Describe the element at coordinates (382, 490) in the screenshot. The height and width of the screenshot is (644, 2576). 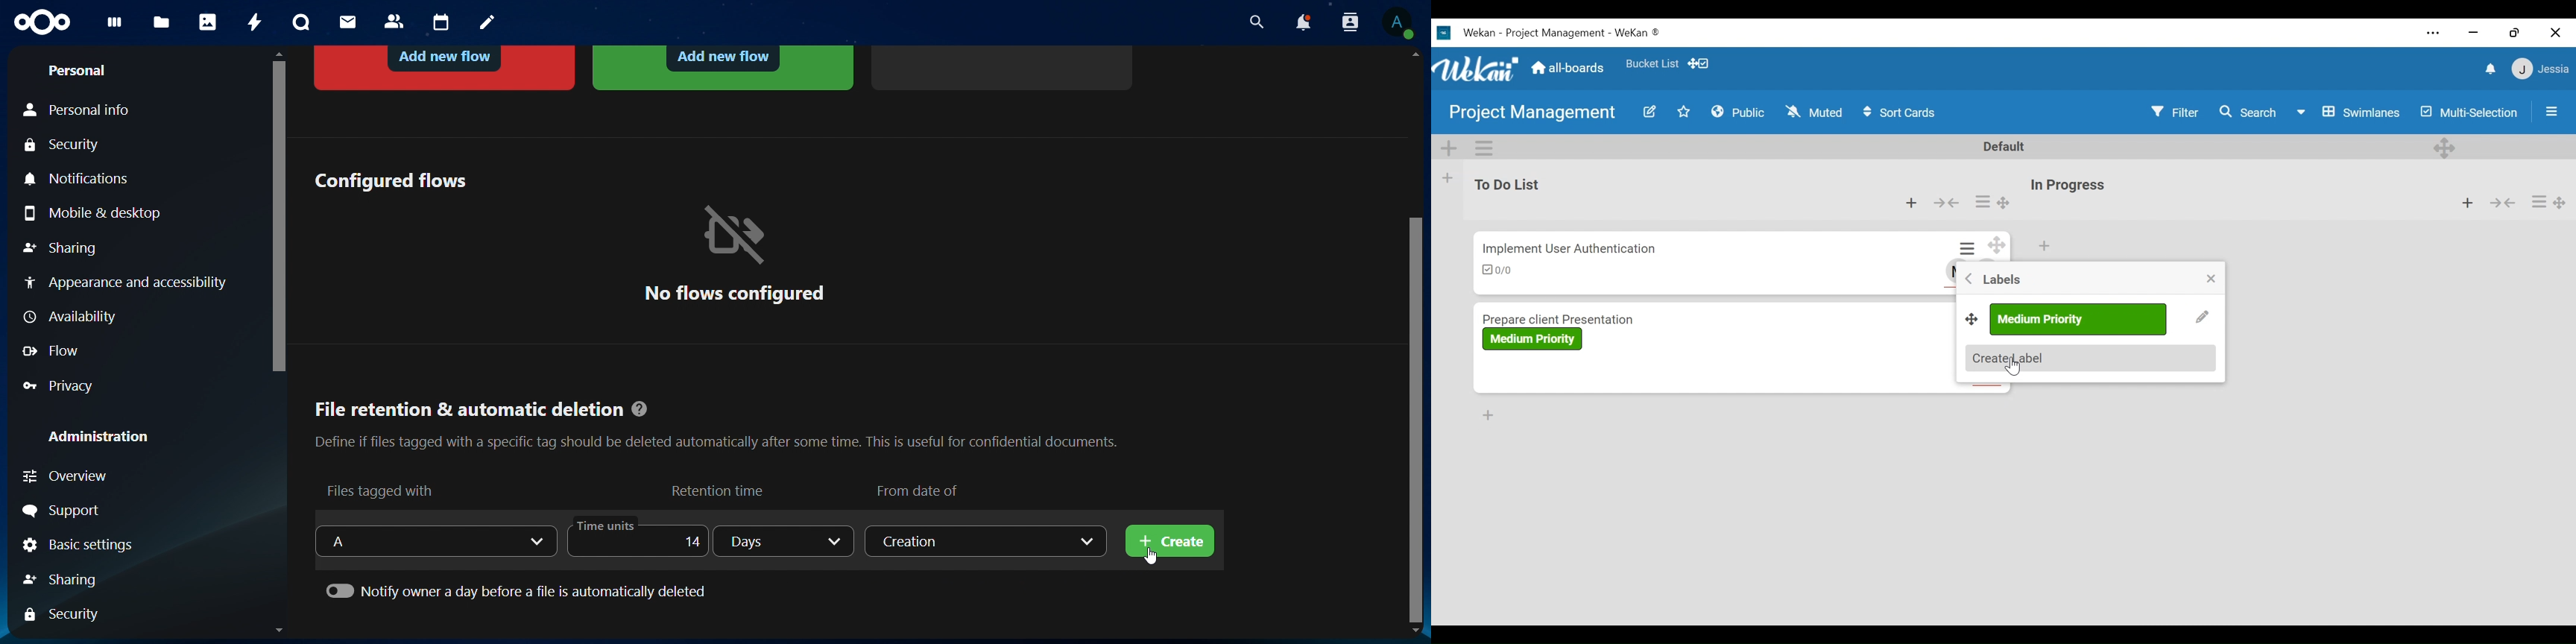
I see `files tagged with` at that location.